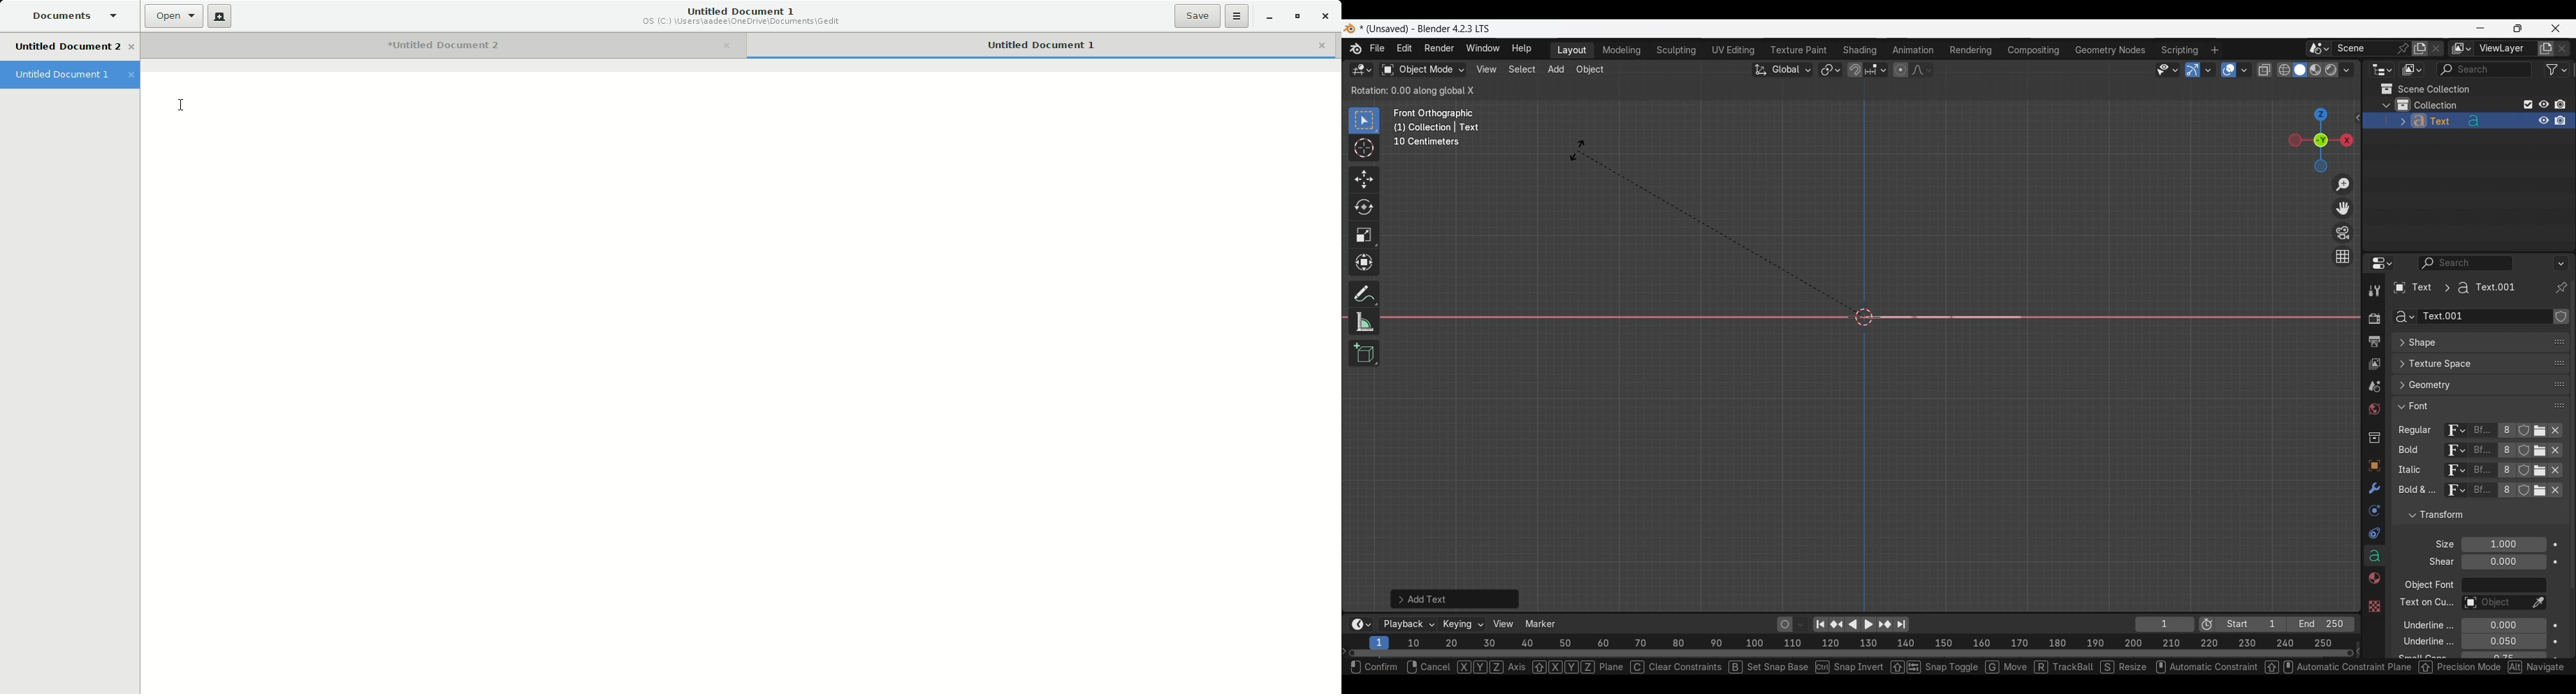 The height and width of the screenshot is (700, 2576). Describe the element at coordinates (2214, 50) in the screenshot. I see `Add workspace` at that location.